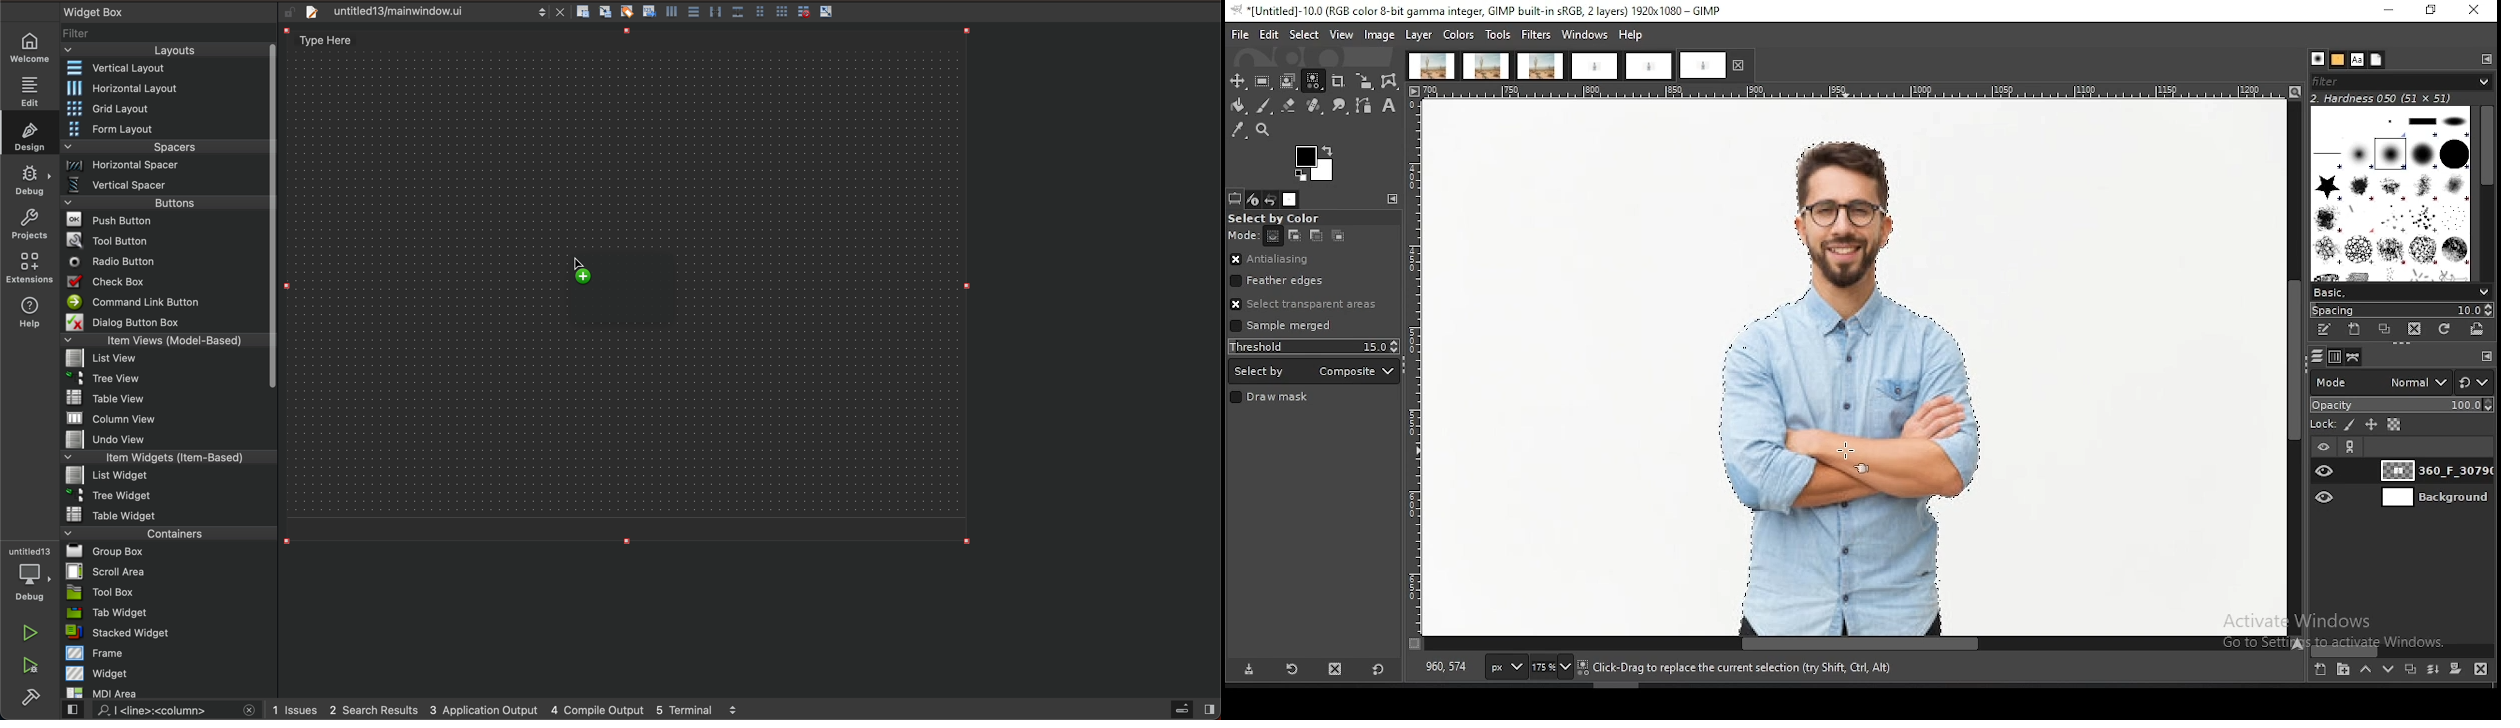 The image size is (2520, 728). I want to click on move layer one step down, so click(2385, 669).